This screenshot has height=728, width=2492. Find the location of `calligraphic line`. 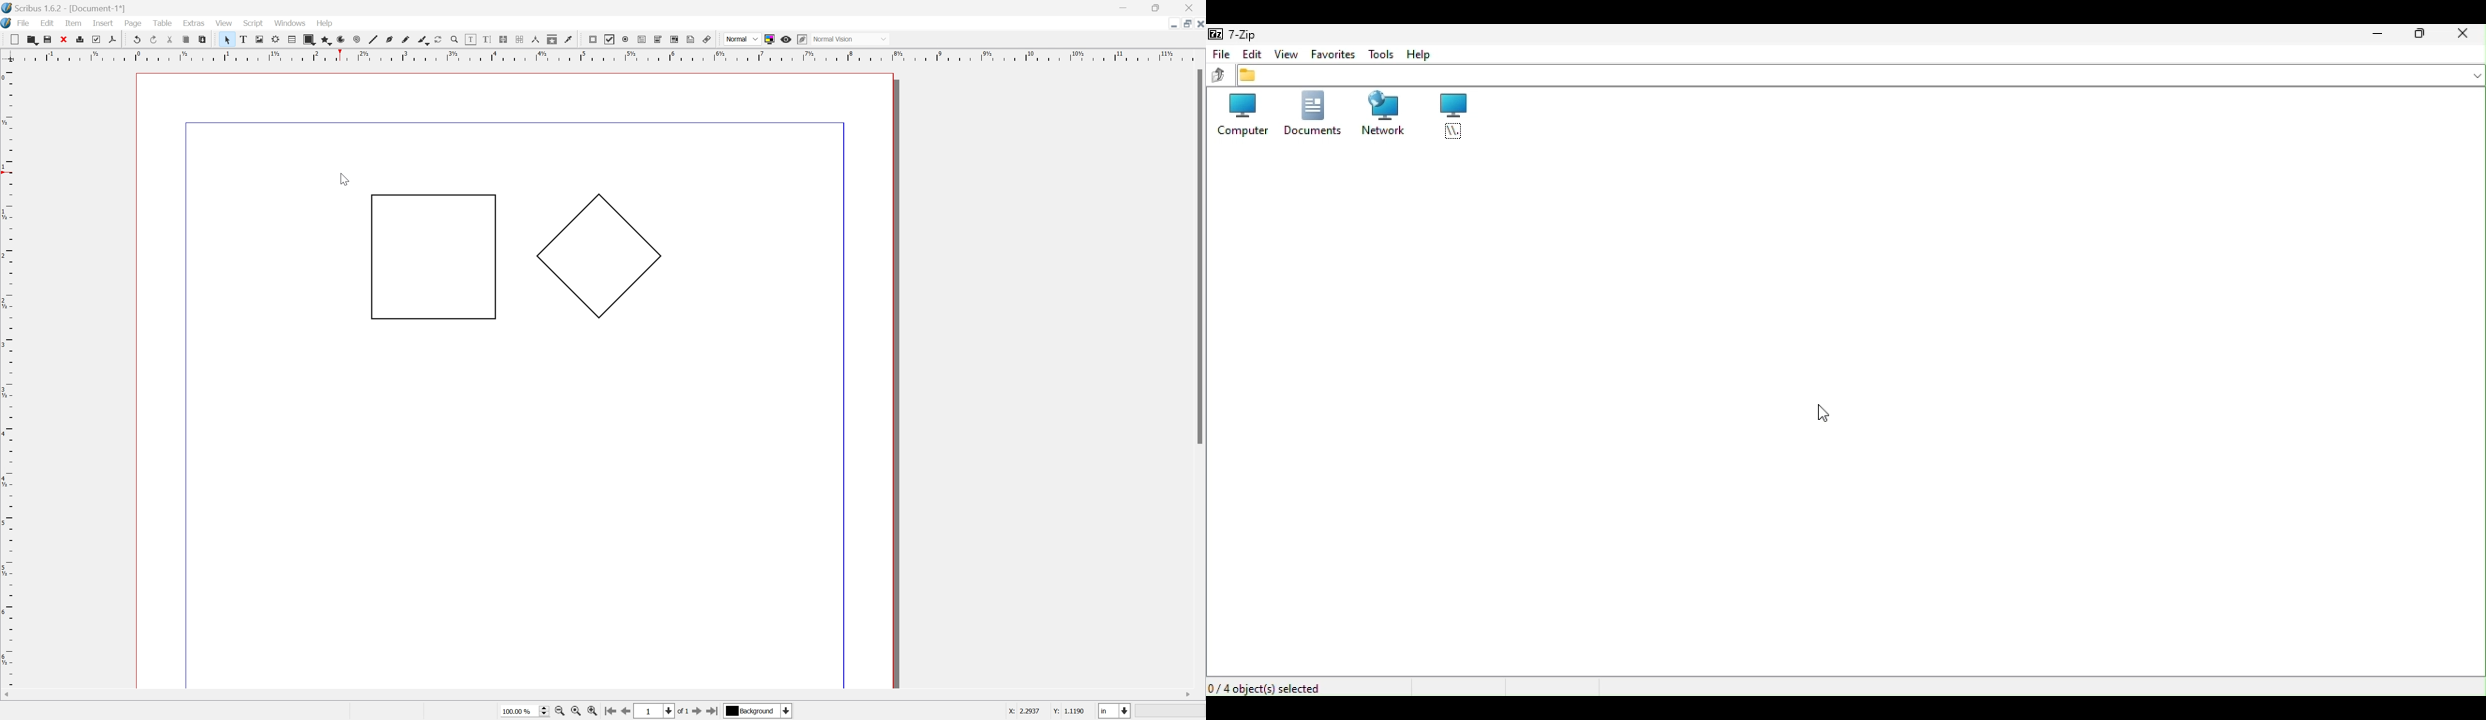

calligraphic line is located at coordinates (420, 39).